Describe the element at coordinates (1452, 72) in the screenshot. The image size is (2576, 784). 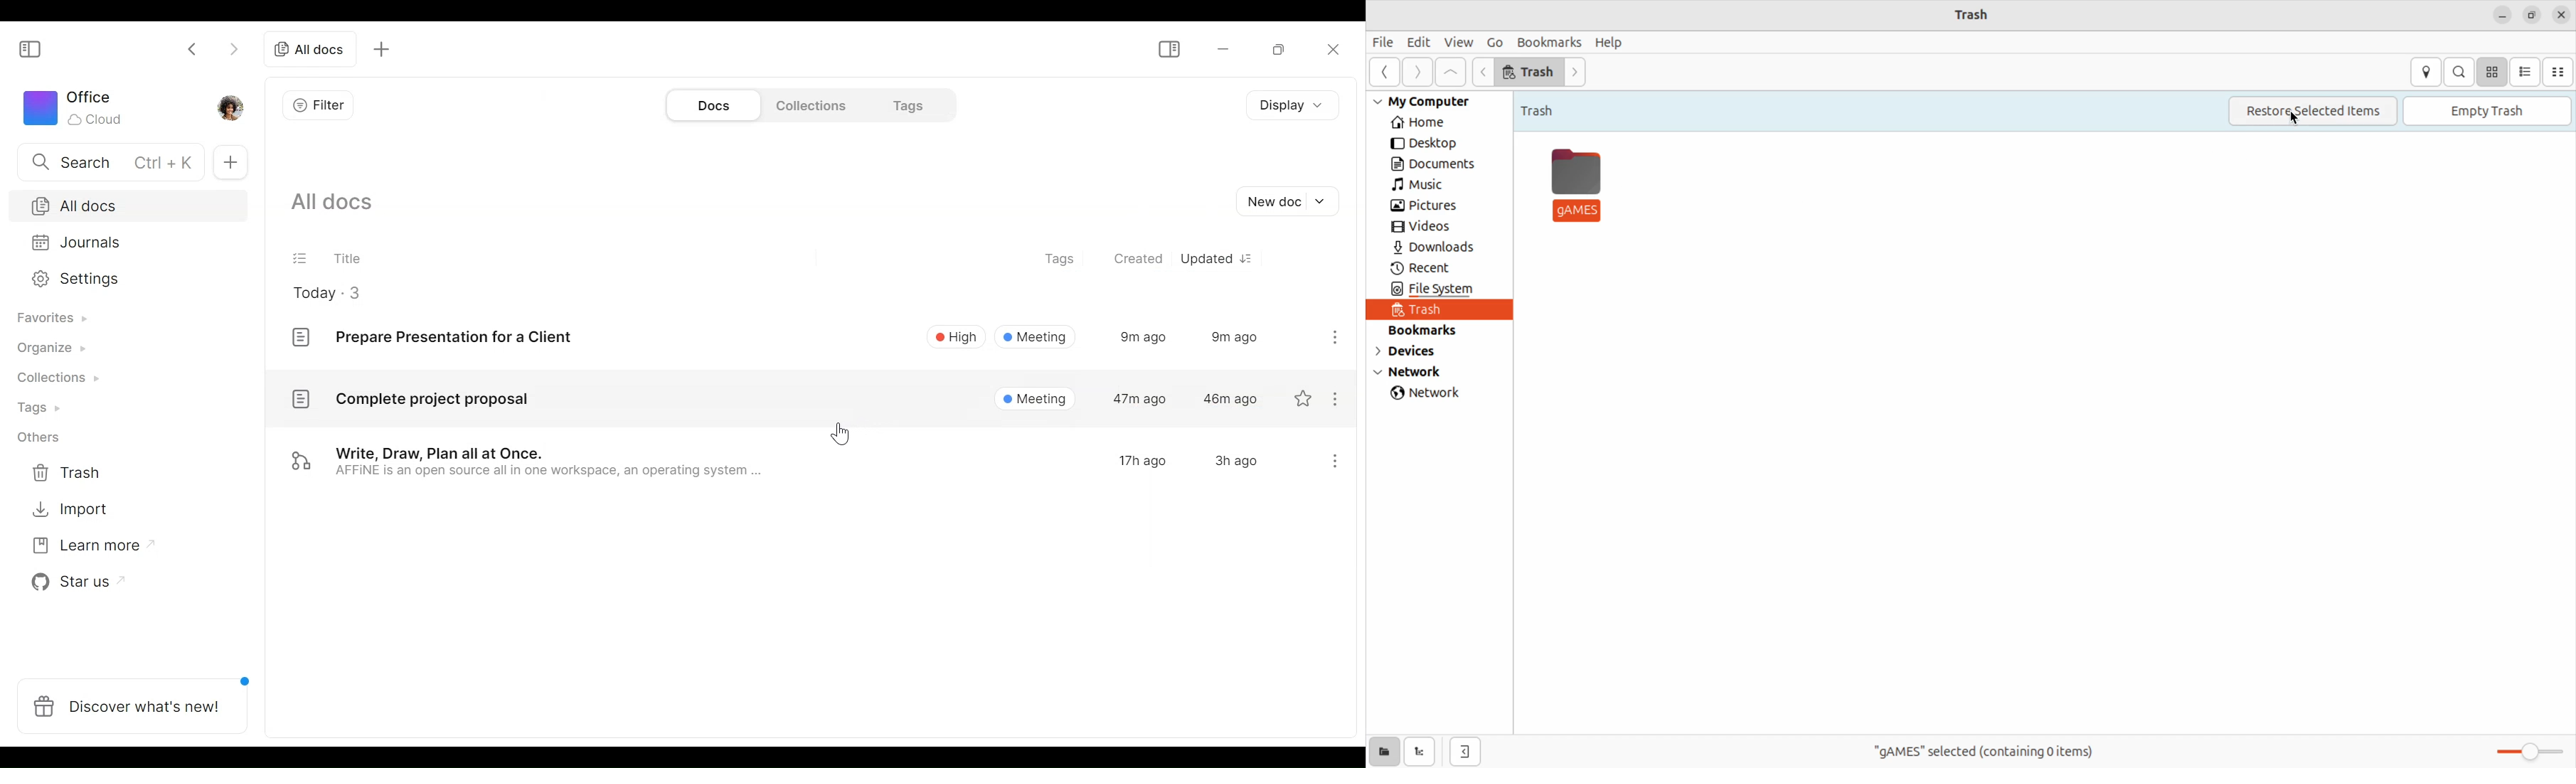
I see `Go up` at that location.